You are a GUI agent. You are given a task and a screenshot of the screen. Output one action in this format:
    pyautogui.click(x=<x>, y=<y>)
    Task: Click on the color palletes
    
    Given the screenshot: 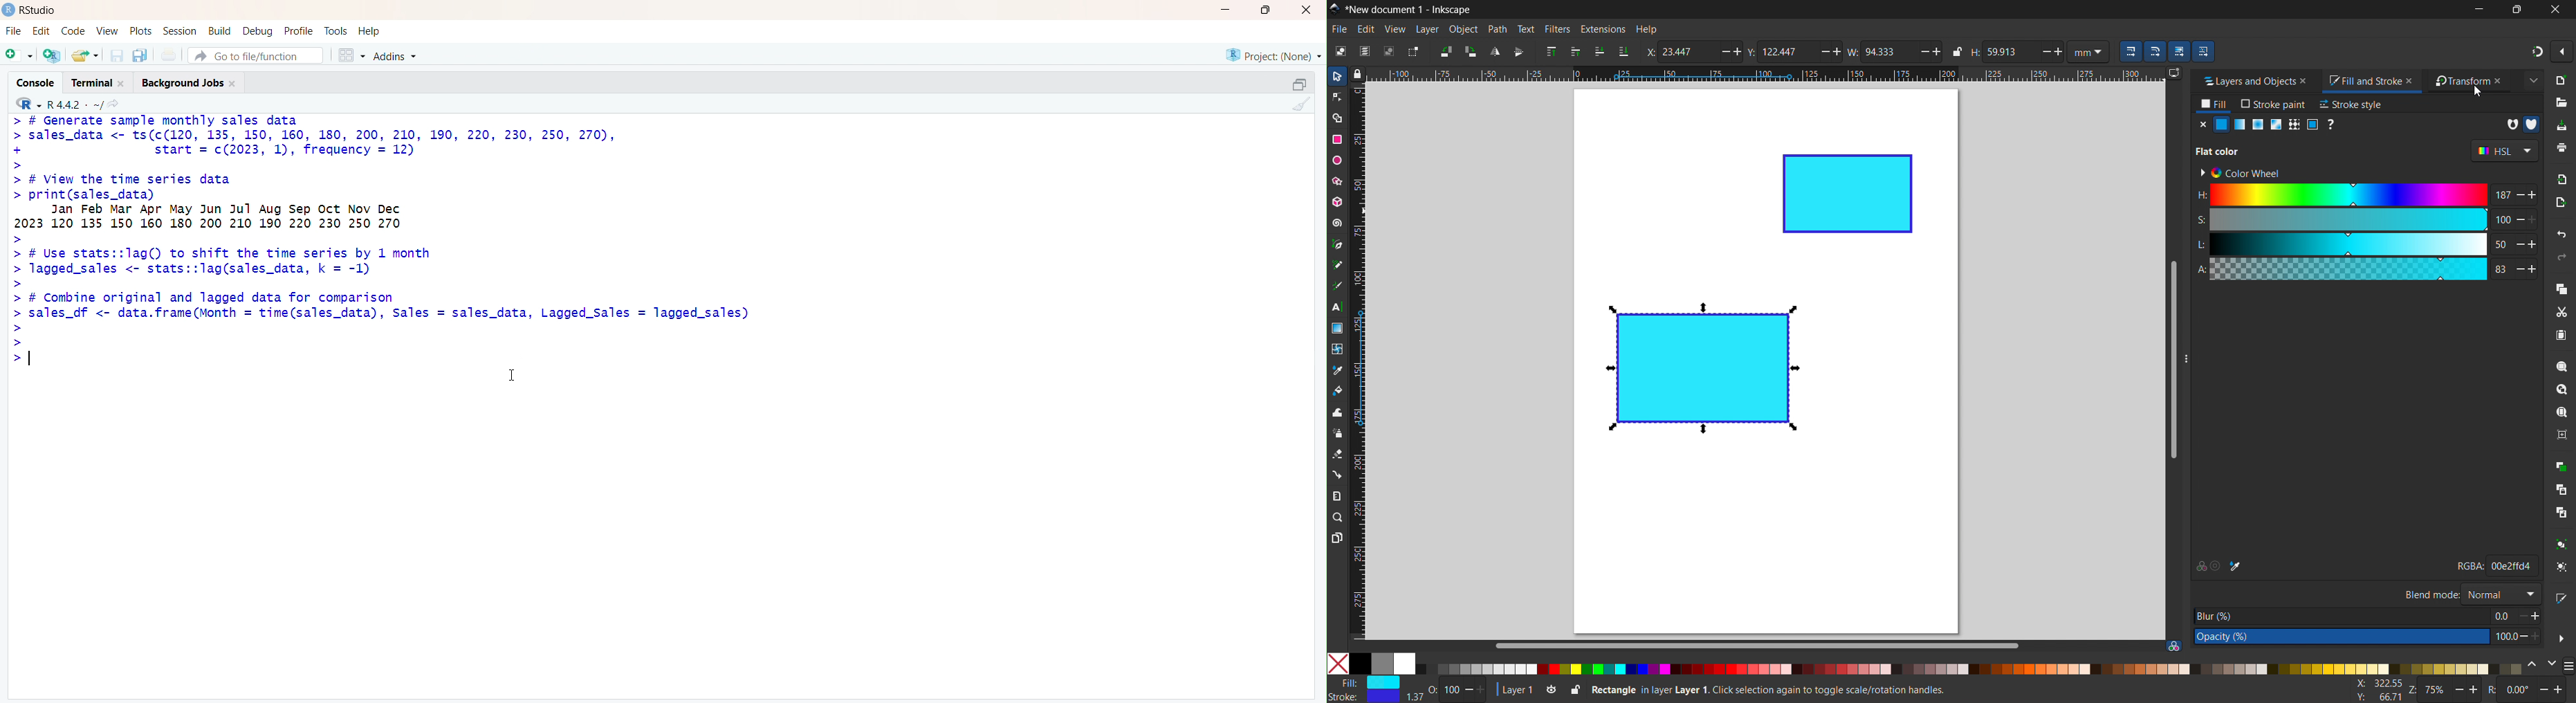 What is the action you would take?
    pyautogui.click(x=1968, y=669)
    